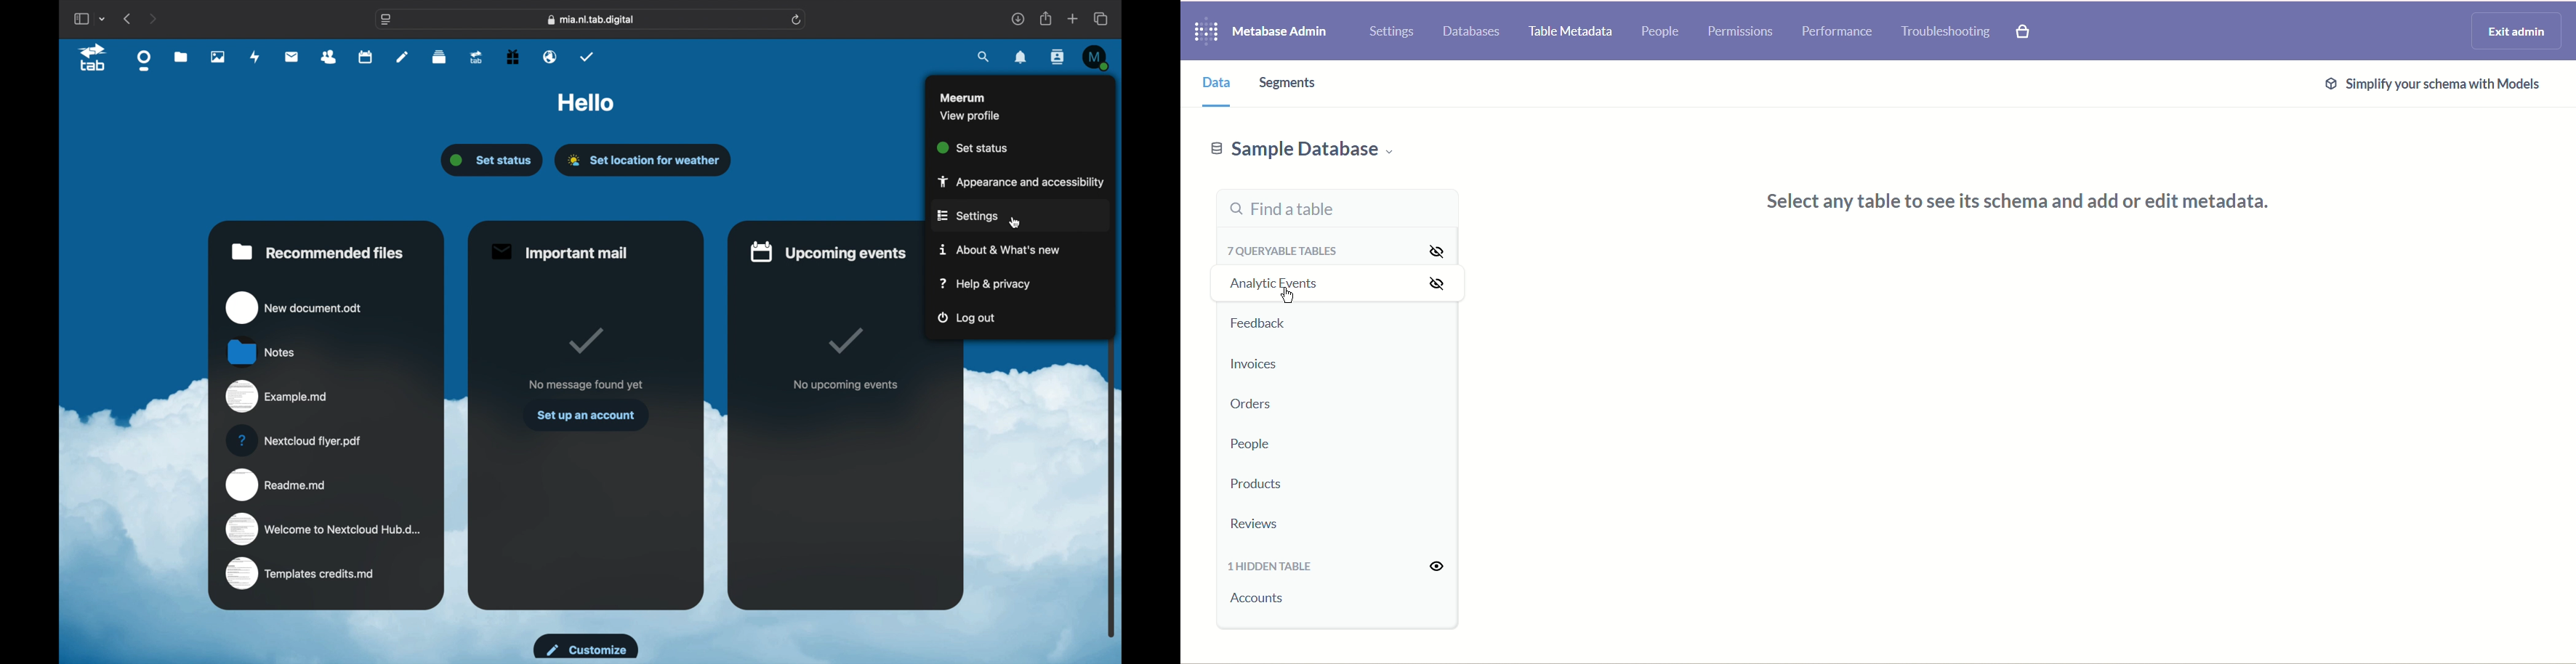 This screenshot has height=672, width=2576. I want to click on feedback, so click(1261, 324).